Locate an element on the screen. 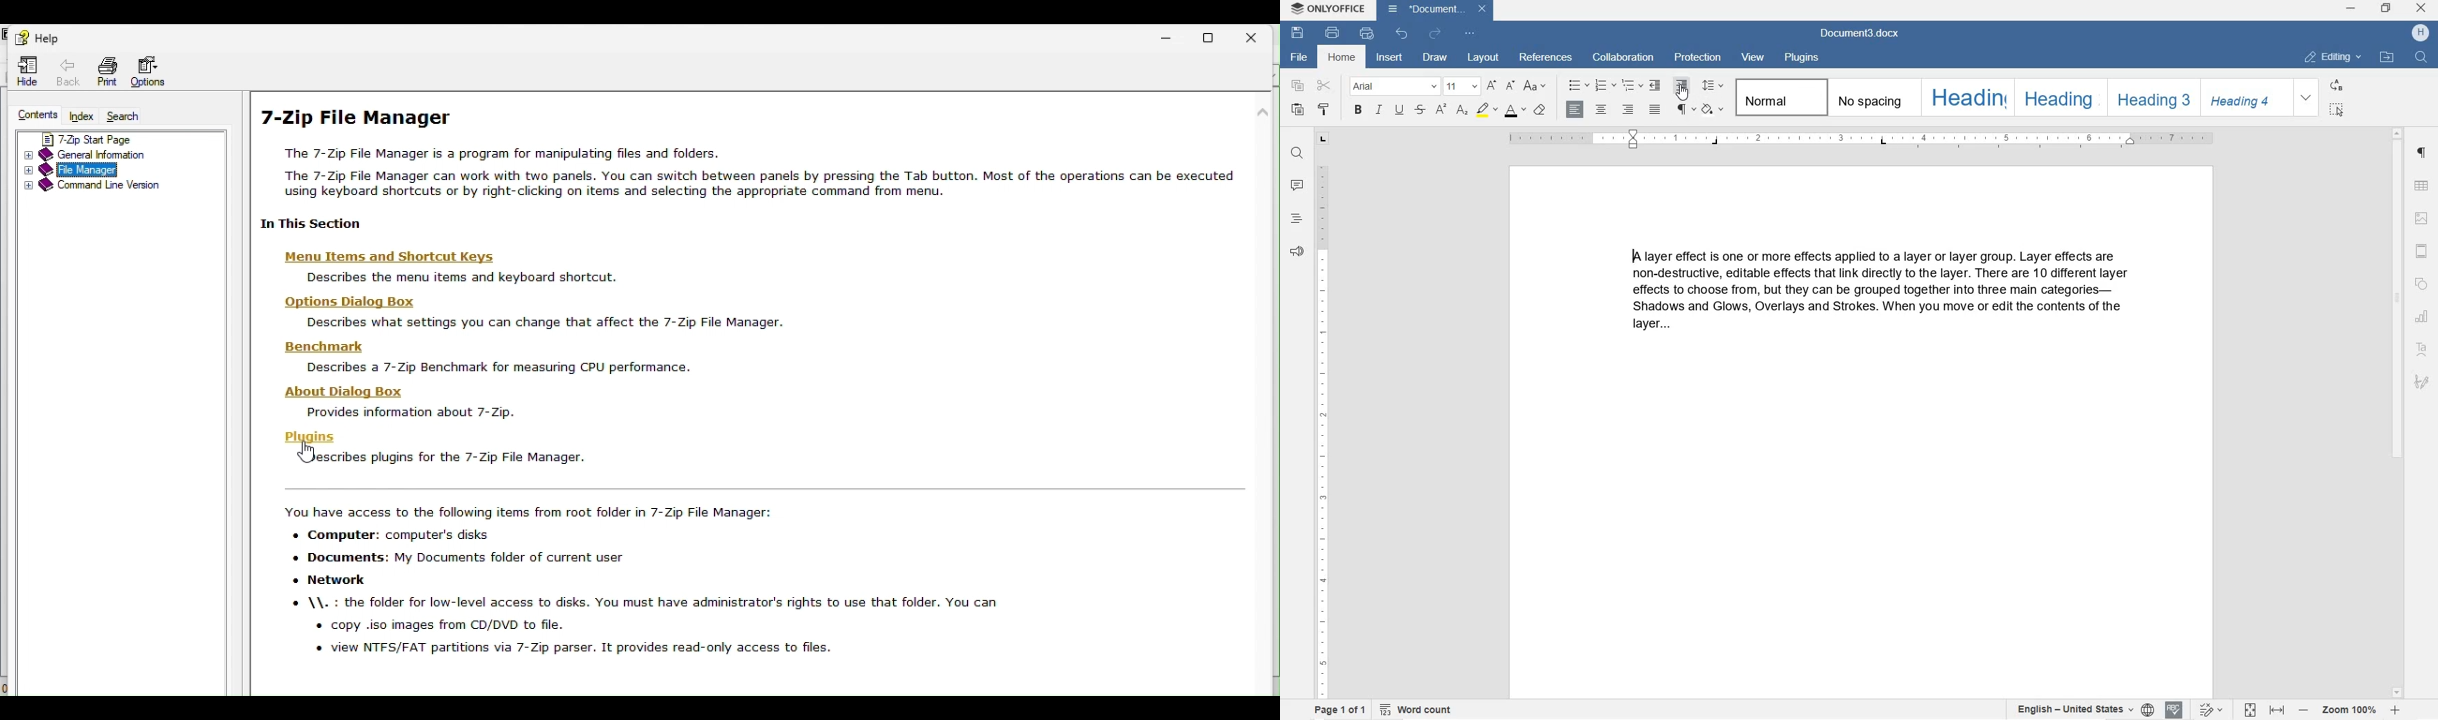 Image resolution: width=2464 pixels, height=728 pixels. Describes what settings you can change that affect the 7-Zip File Manager. is located at coordinates (537, 323).